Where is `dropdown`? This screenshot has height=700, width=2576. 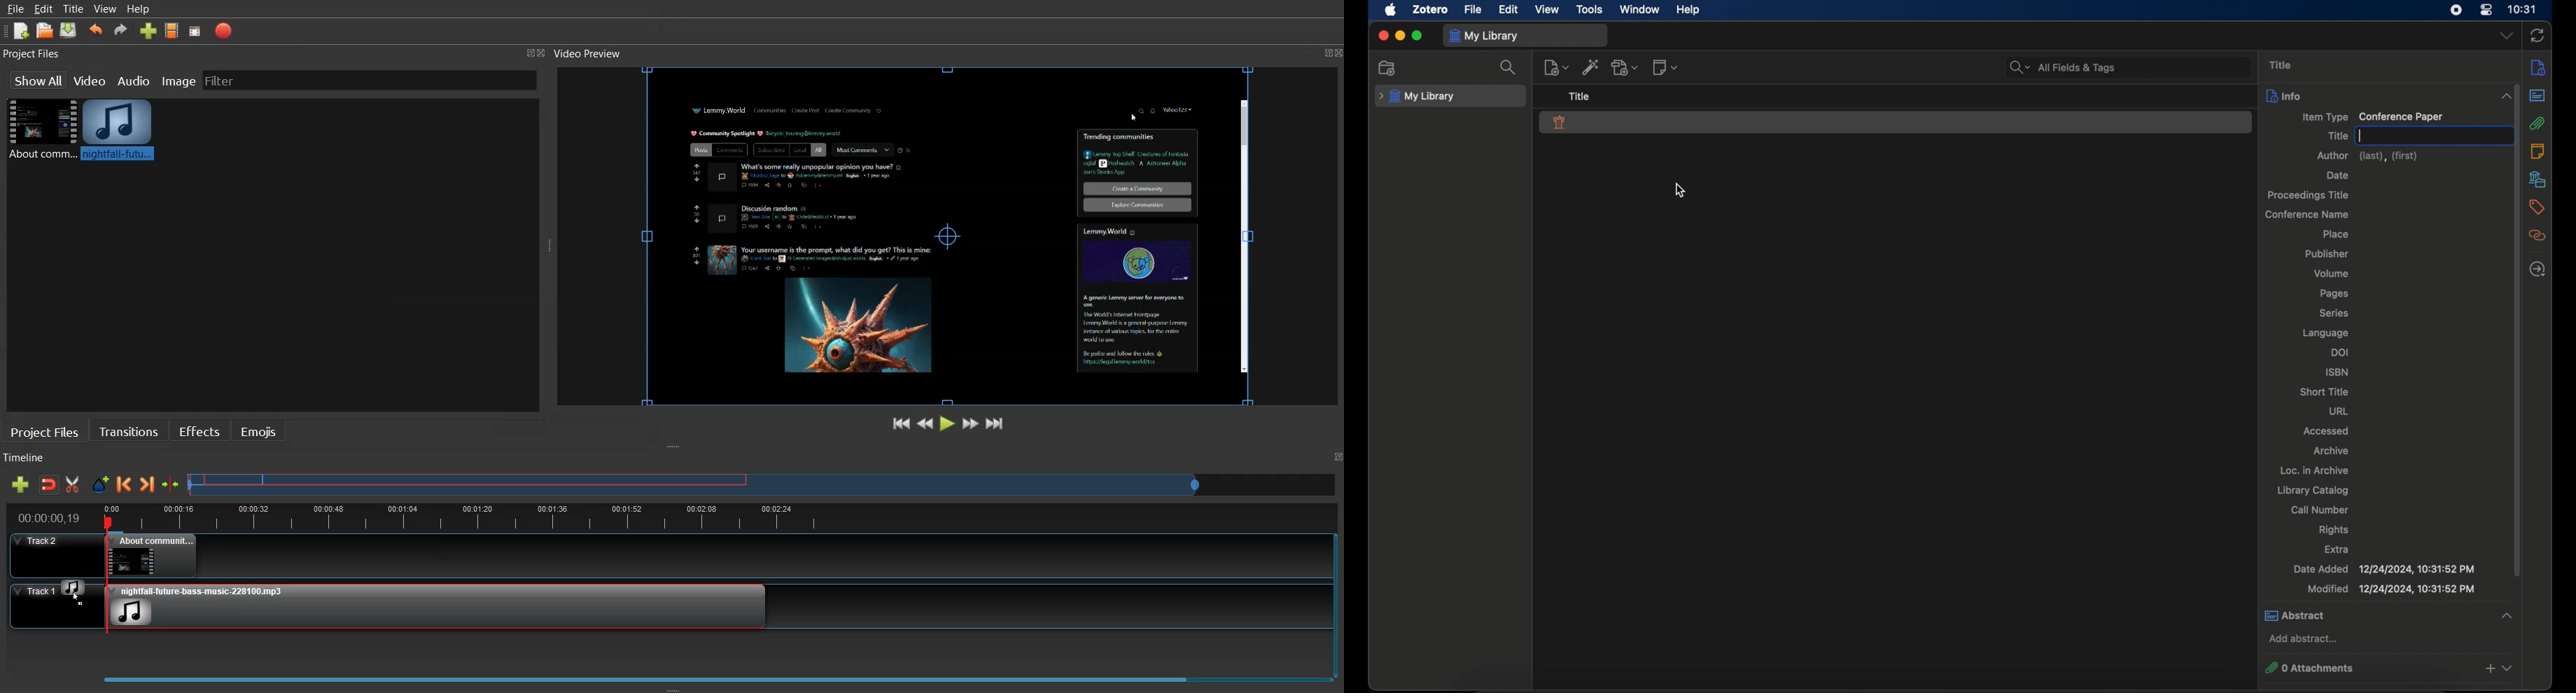 dropdown is located at coordinates (2507, 36).